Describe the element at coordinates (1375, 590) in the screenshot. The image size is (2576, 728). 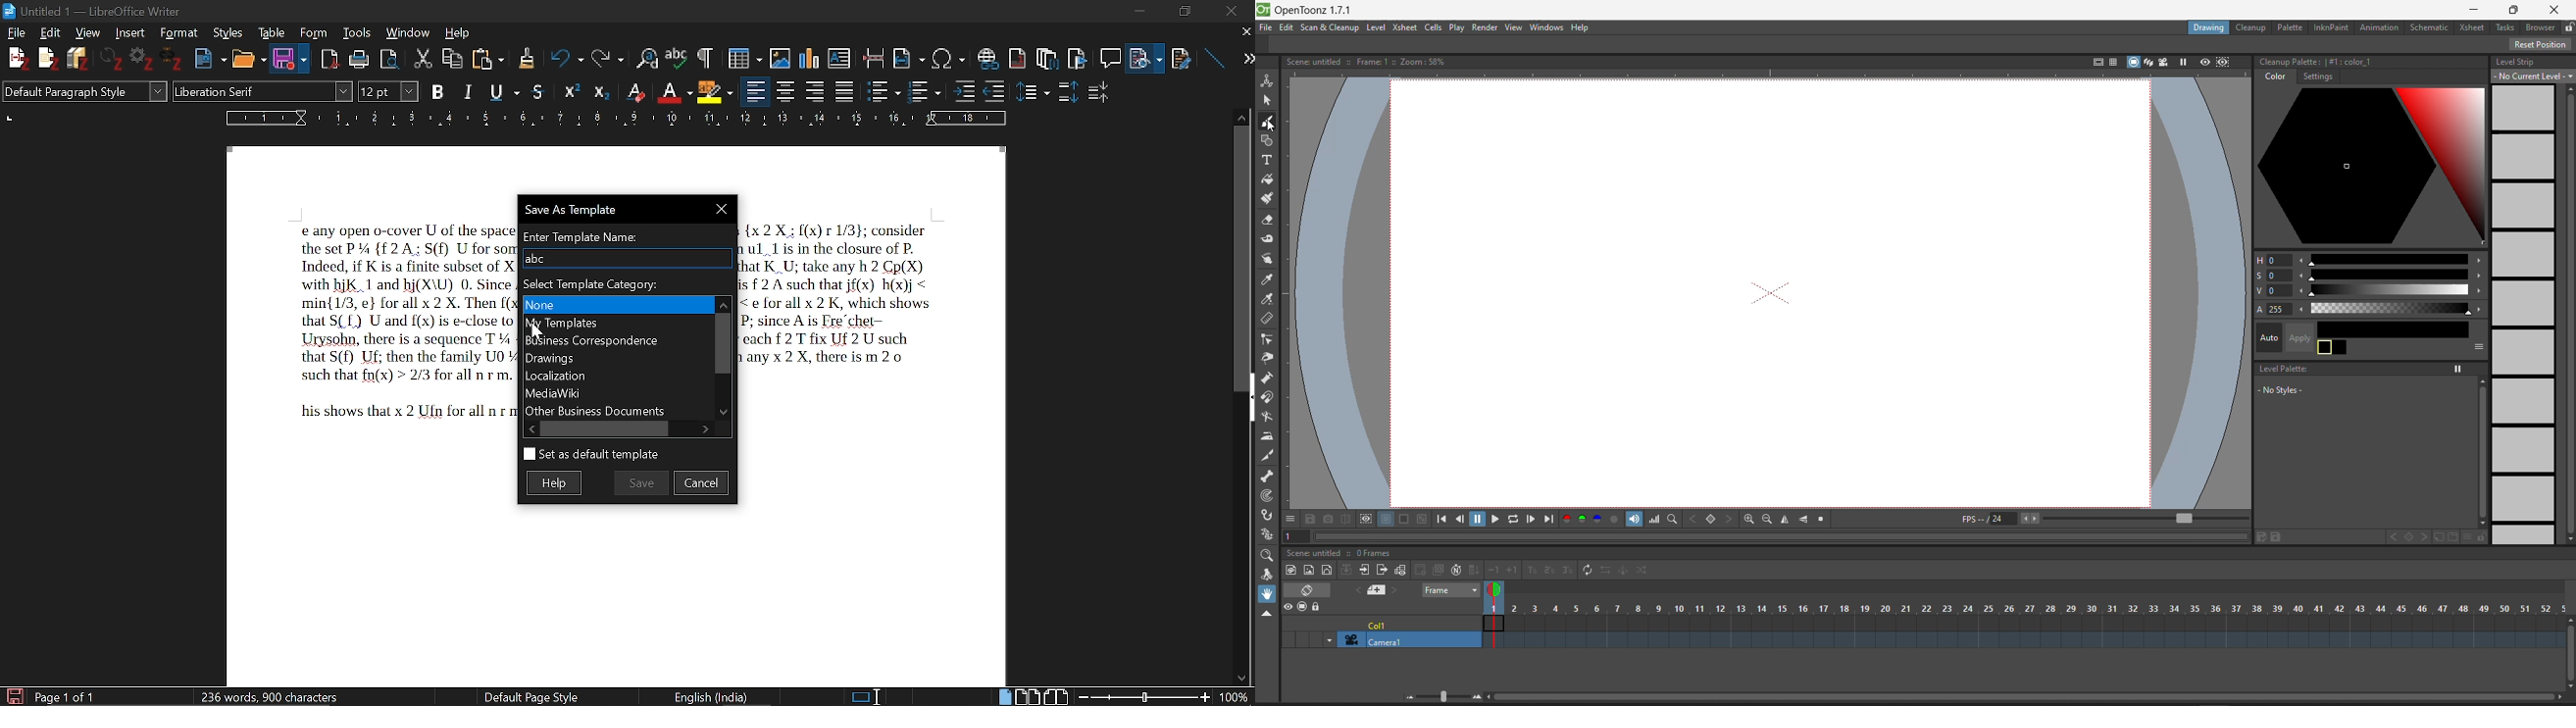
I see `add new memo` at that location.